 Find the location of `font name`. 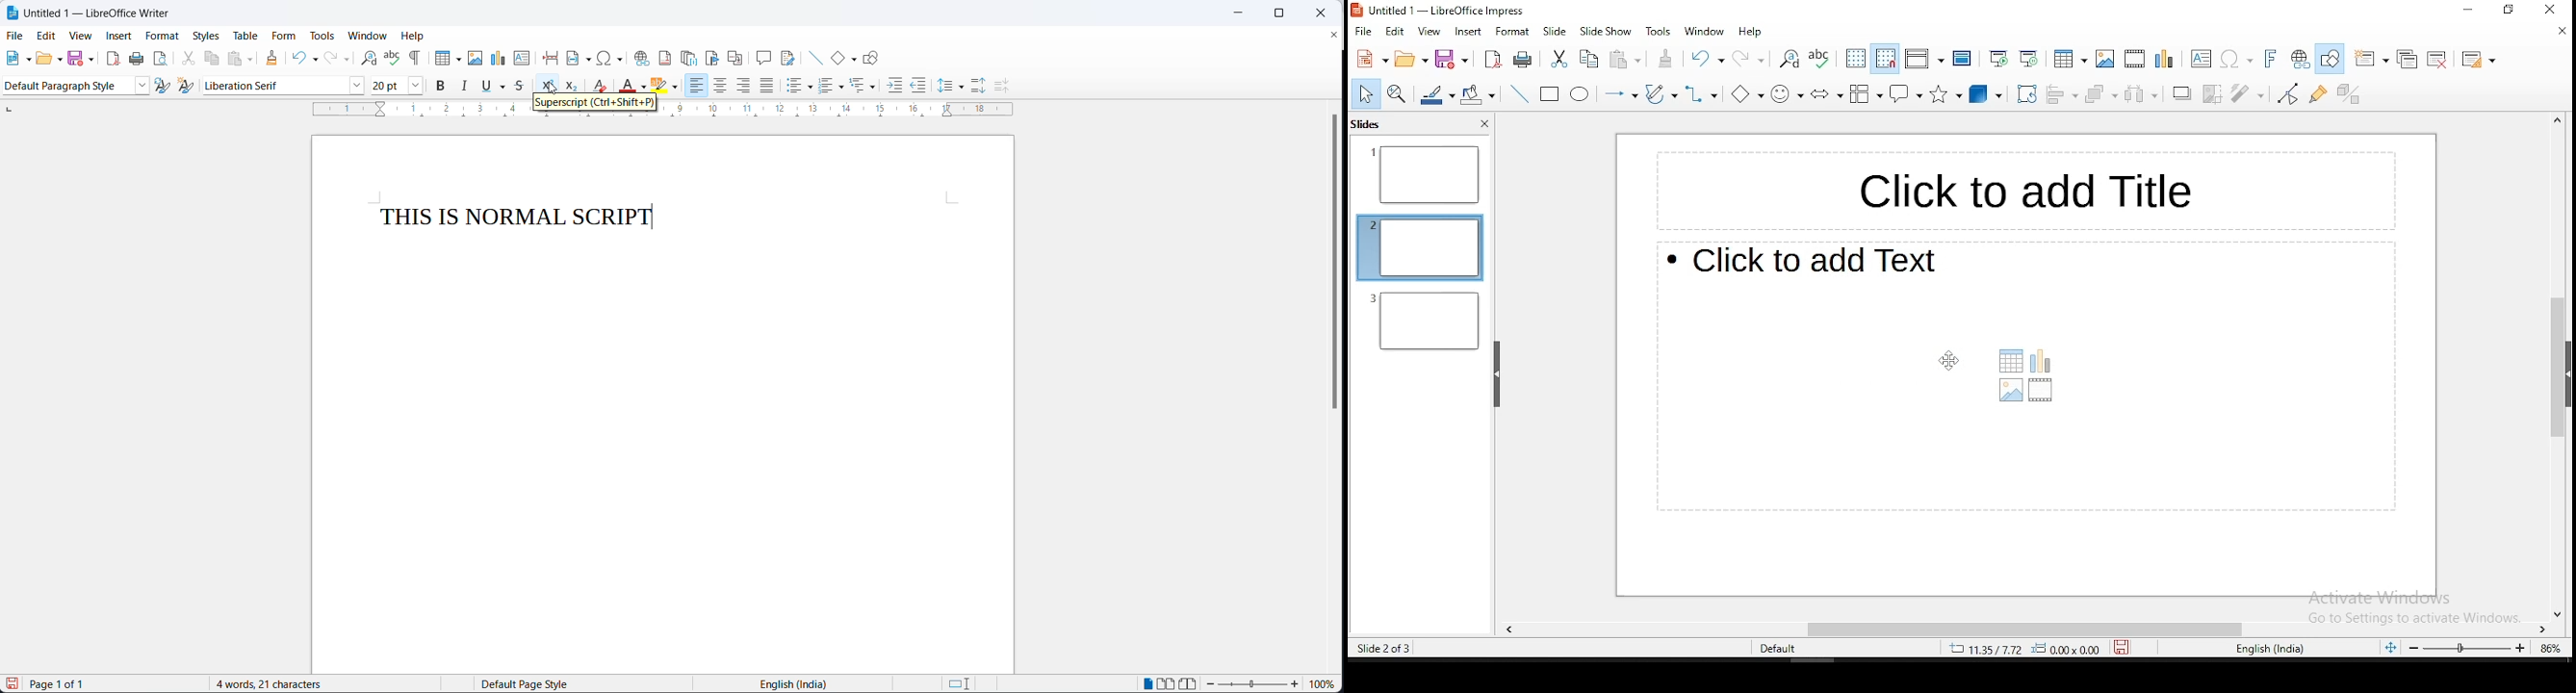

font name is located at coordinates (275, 85).